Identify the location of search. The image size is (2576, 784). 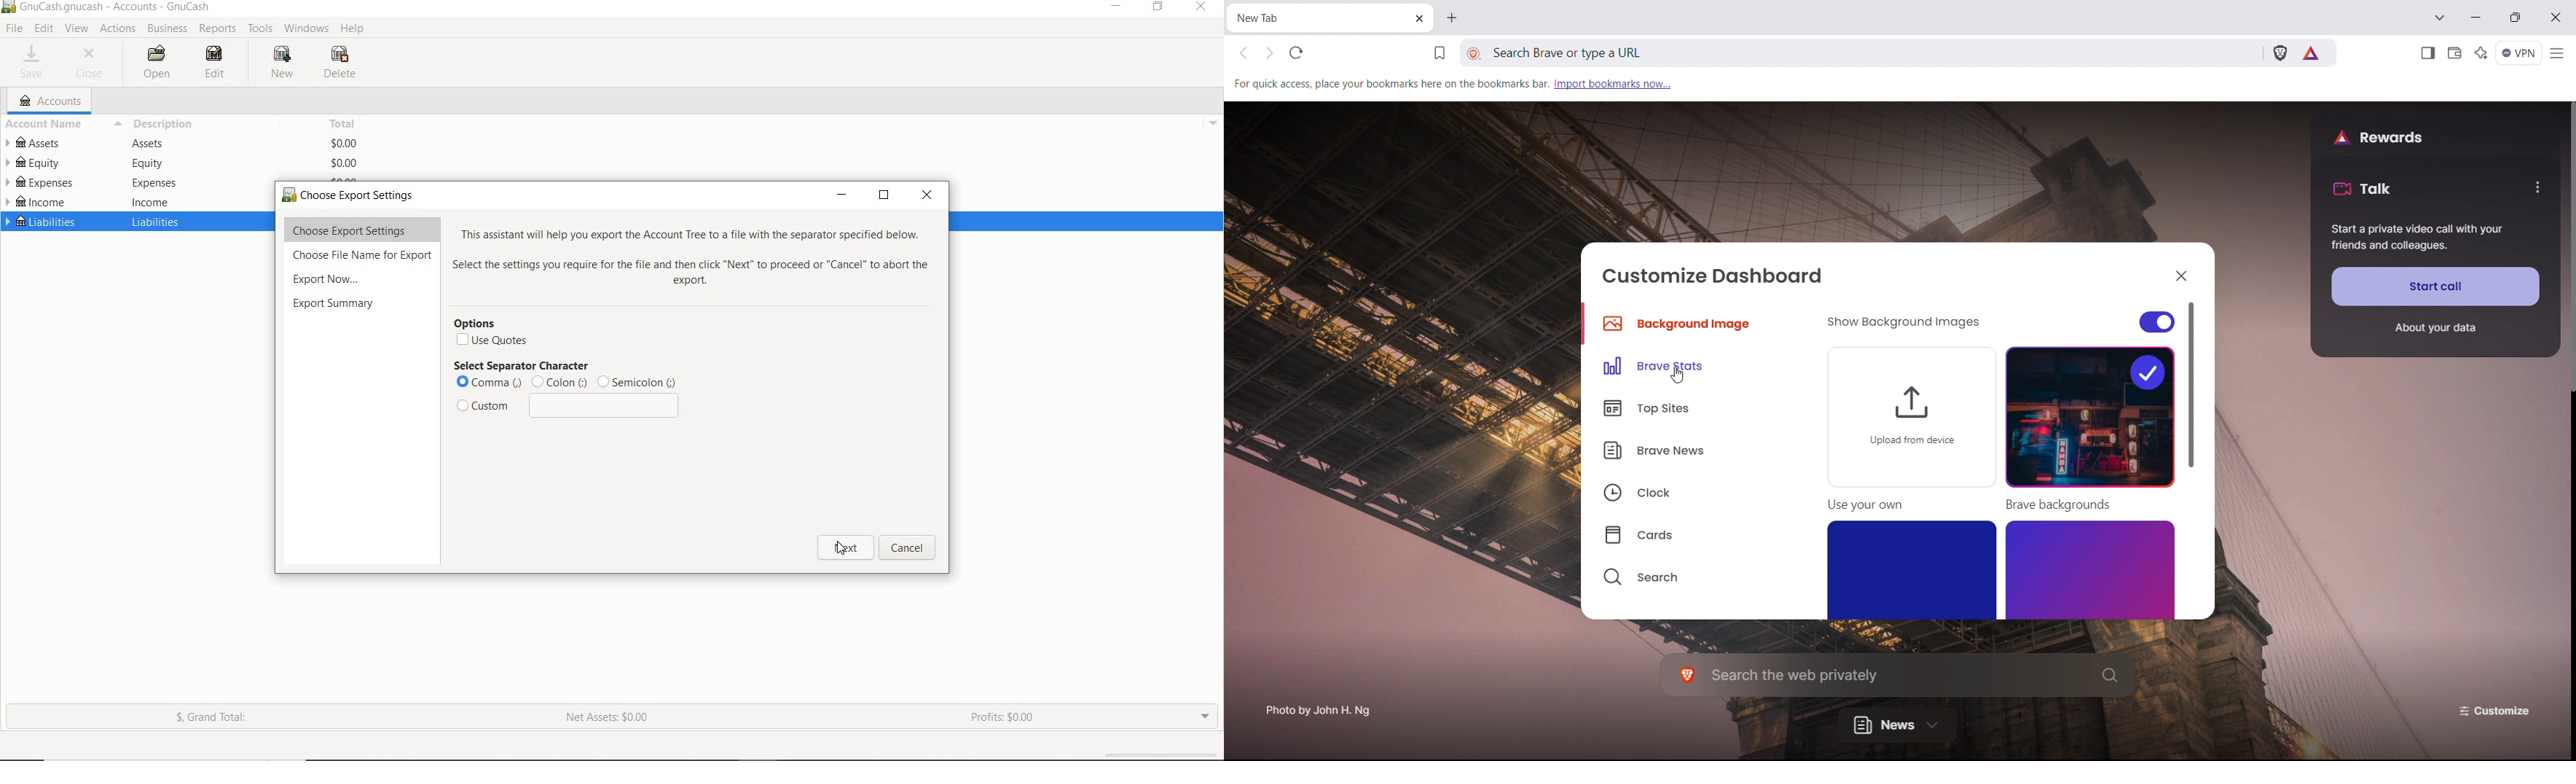
(1694, 573).